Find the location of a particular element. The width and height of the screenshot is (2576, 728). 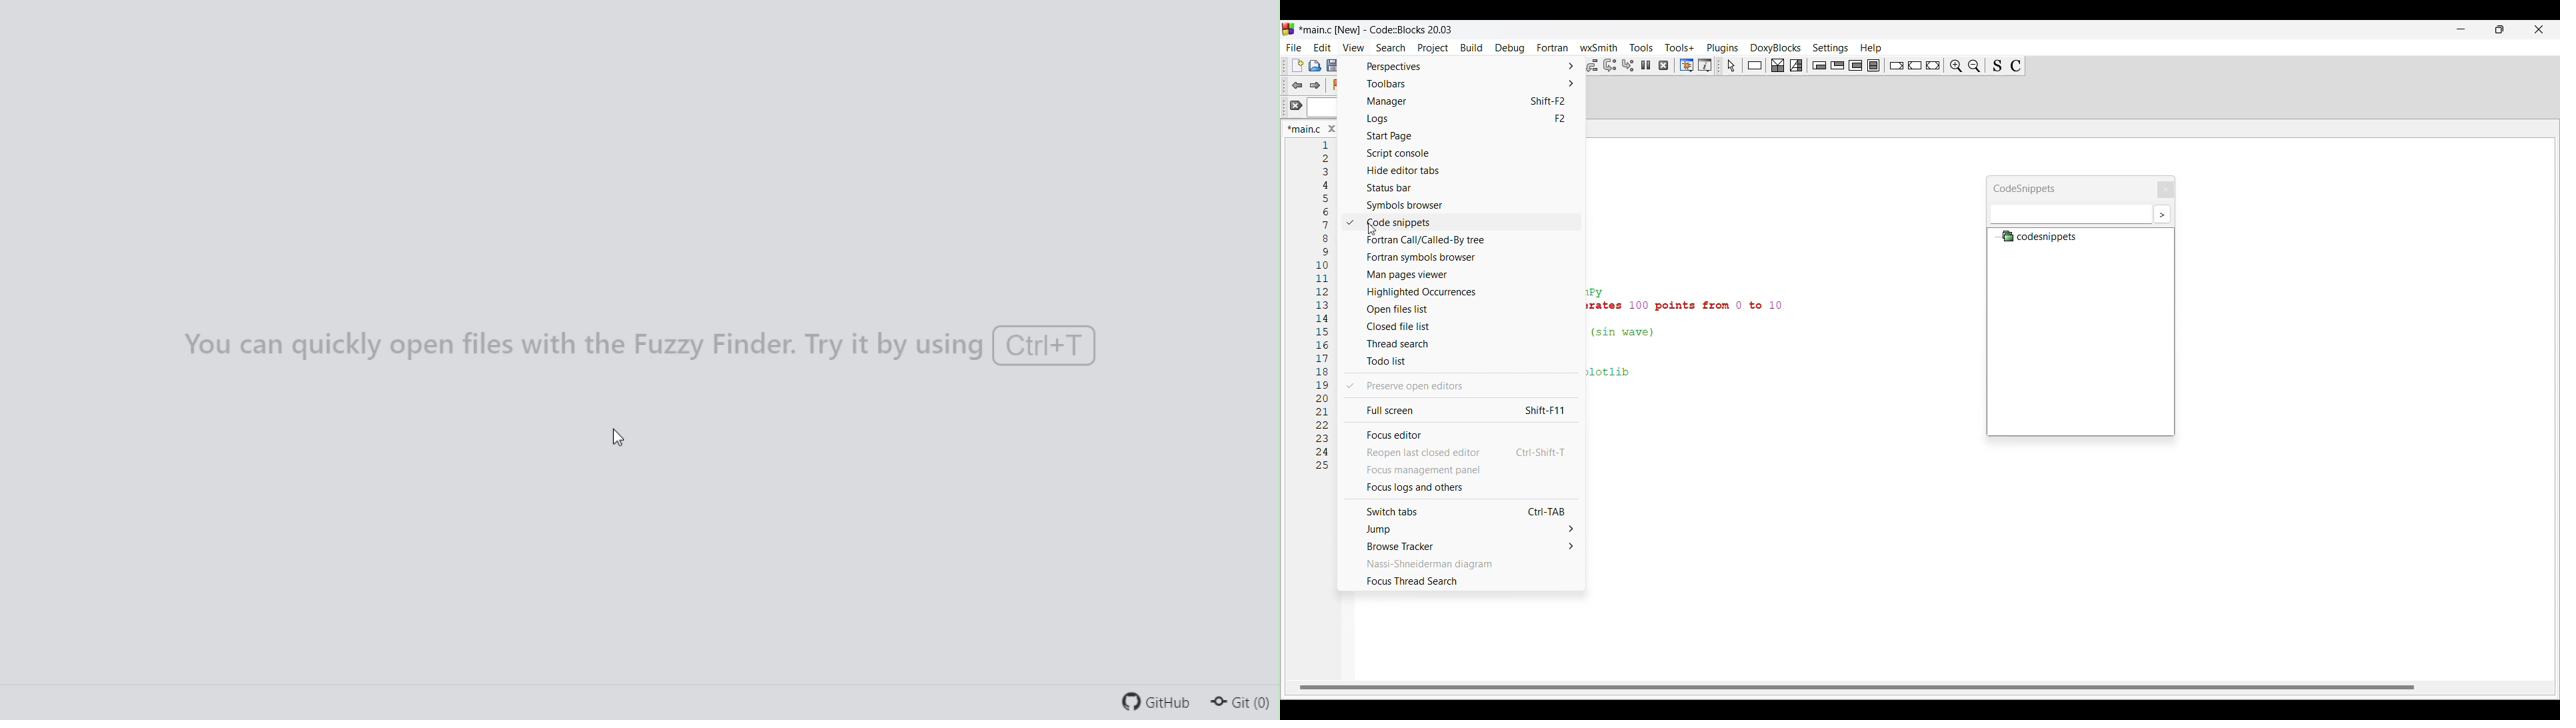

Zoom in is located at coordinates (1974, 65).